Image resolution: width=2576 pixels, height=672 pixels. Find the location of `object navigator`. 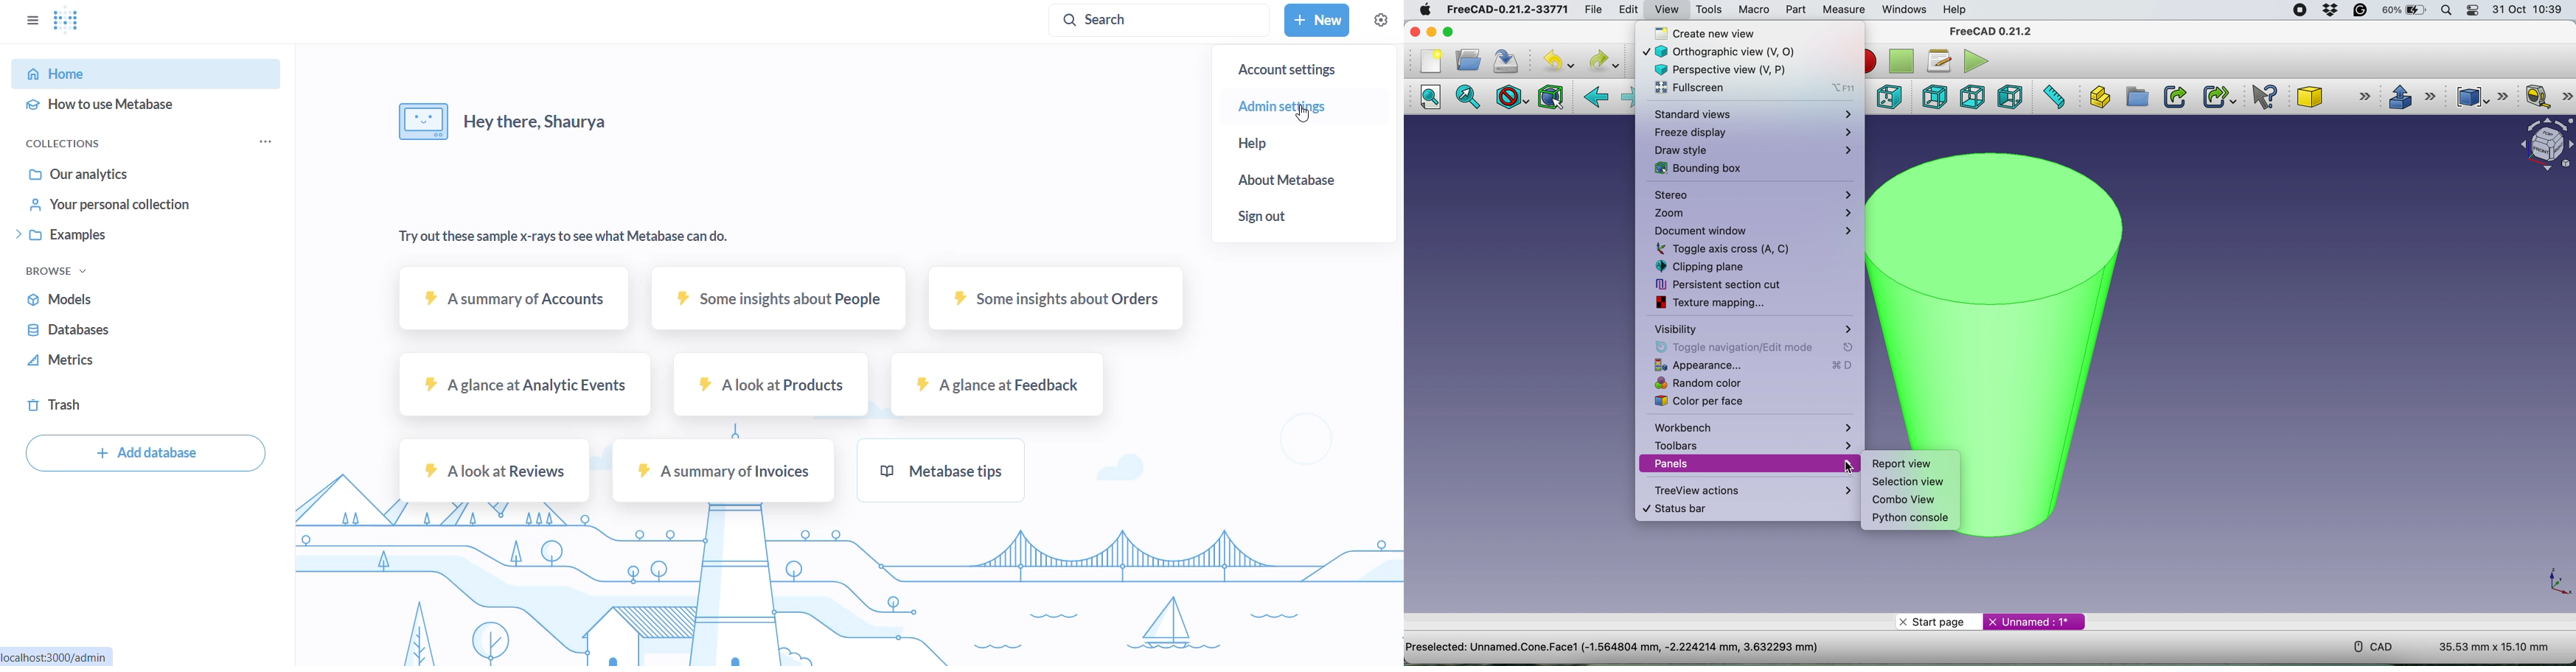

object navigator is located at coordinates (2542, 145).